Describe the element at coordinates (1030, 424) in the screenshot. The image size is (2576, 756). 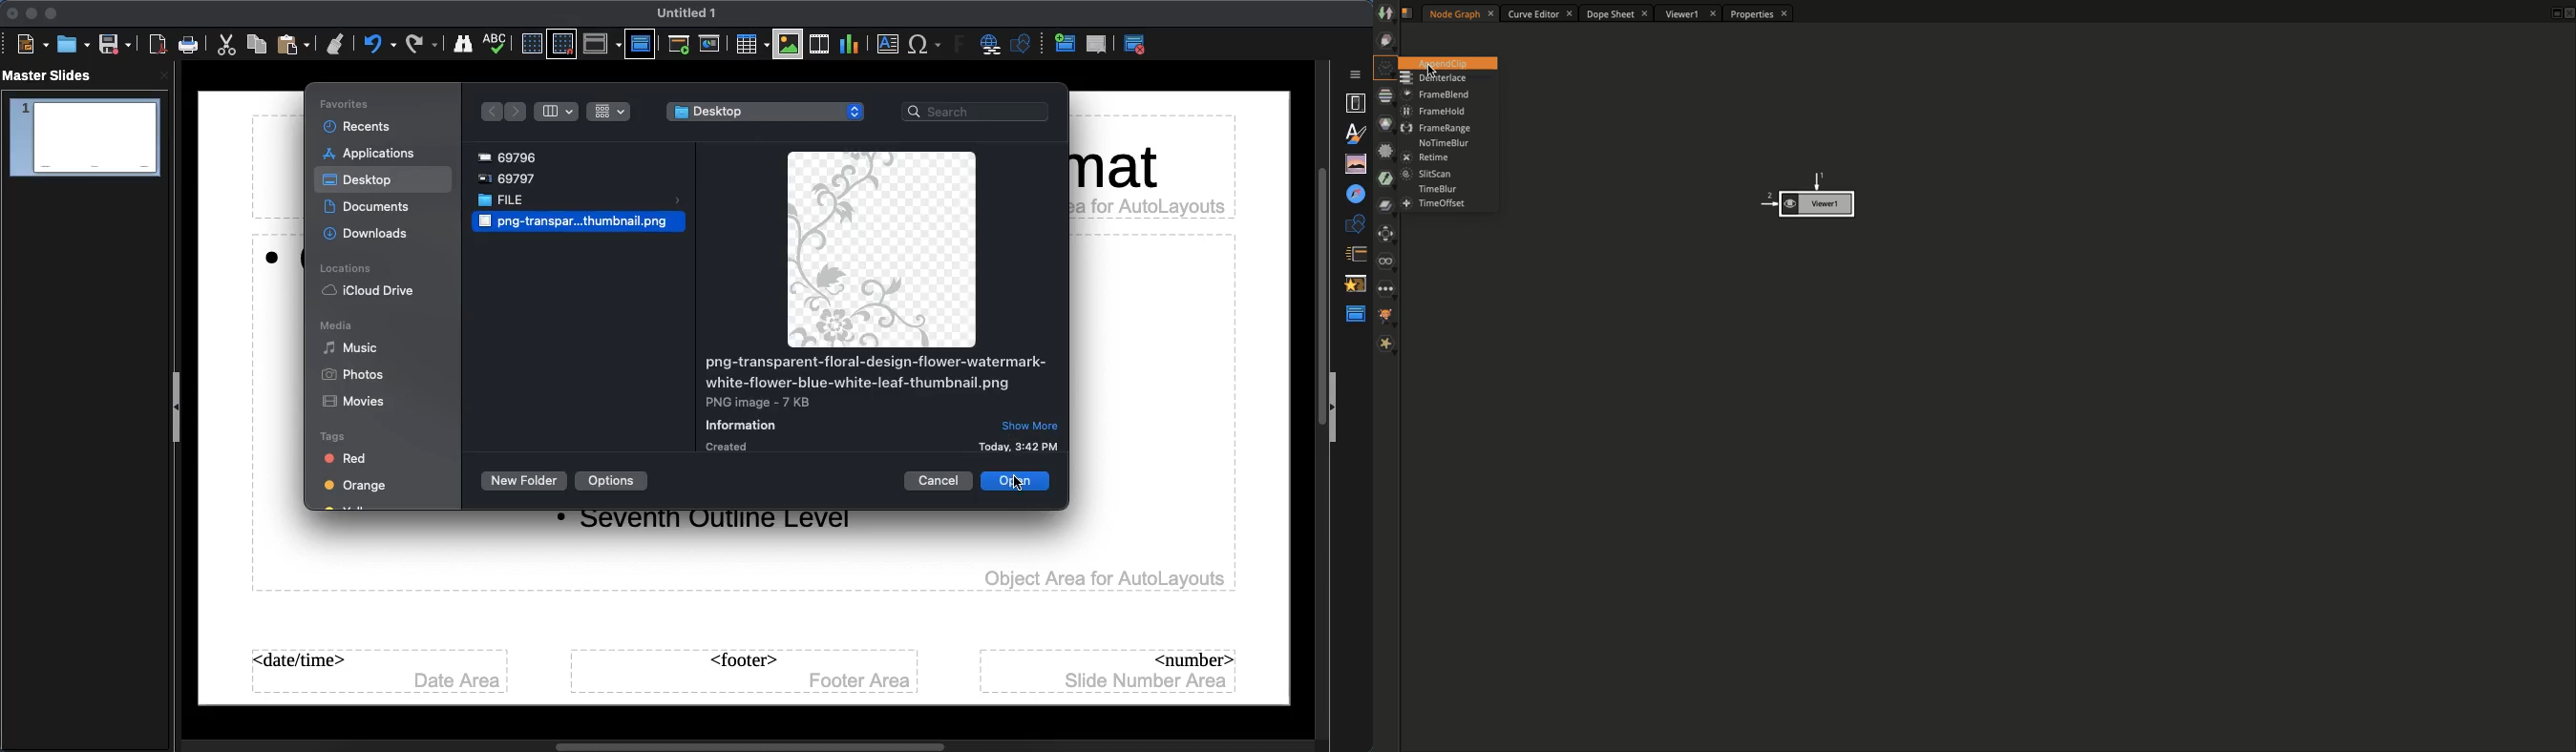
I see `show more` at that location.